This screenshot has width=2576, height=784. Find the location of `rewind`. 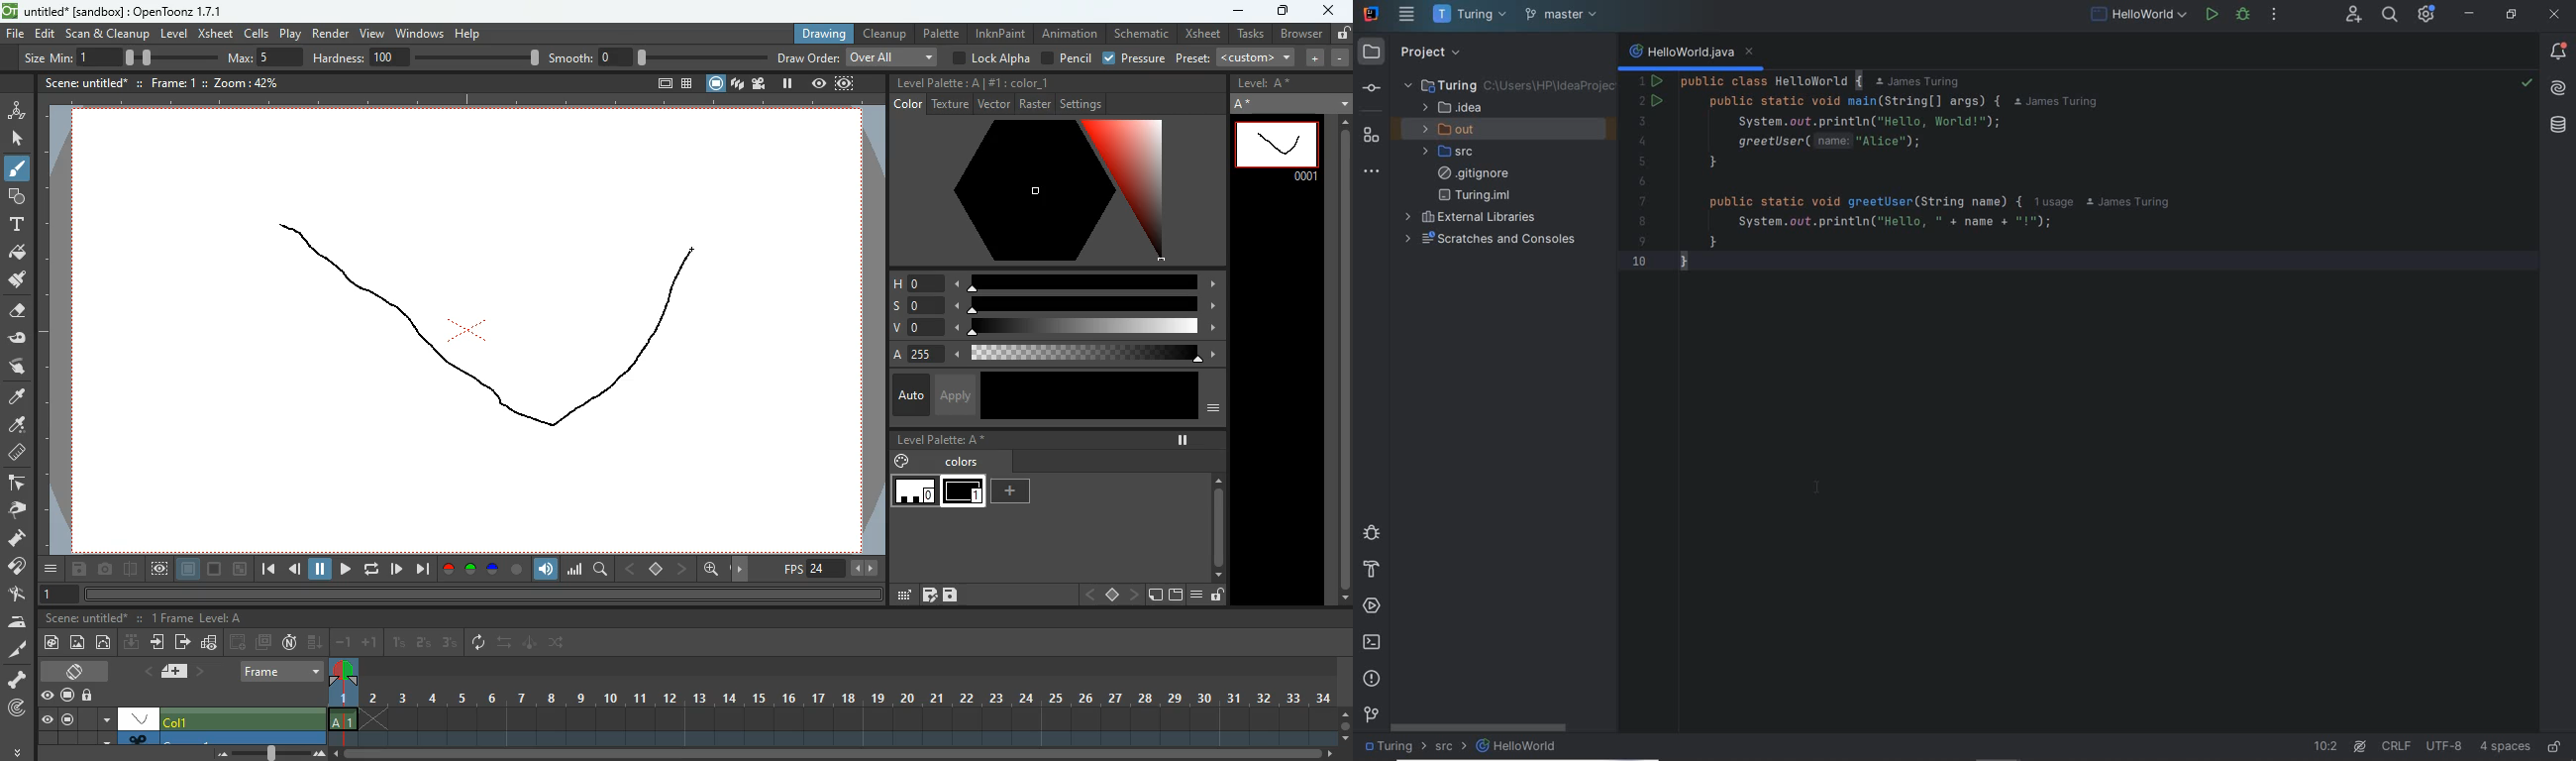

rewind is located at coordinates (373, 569).